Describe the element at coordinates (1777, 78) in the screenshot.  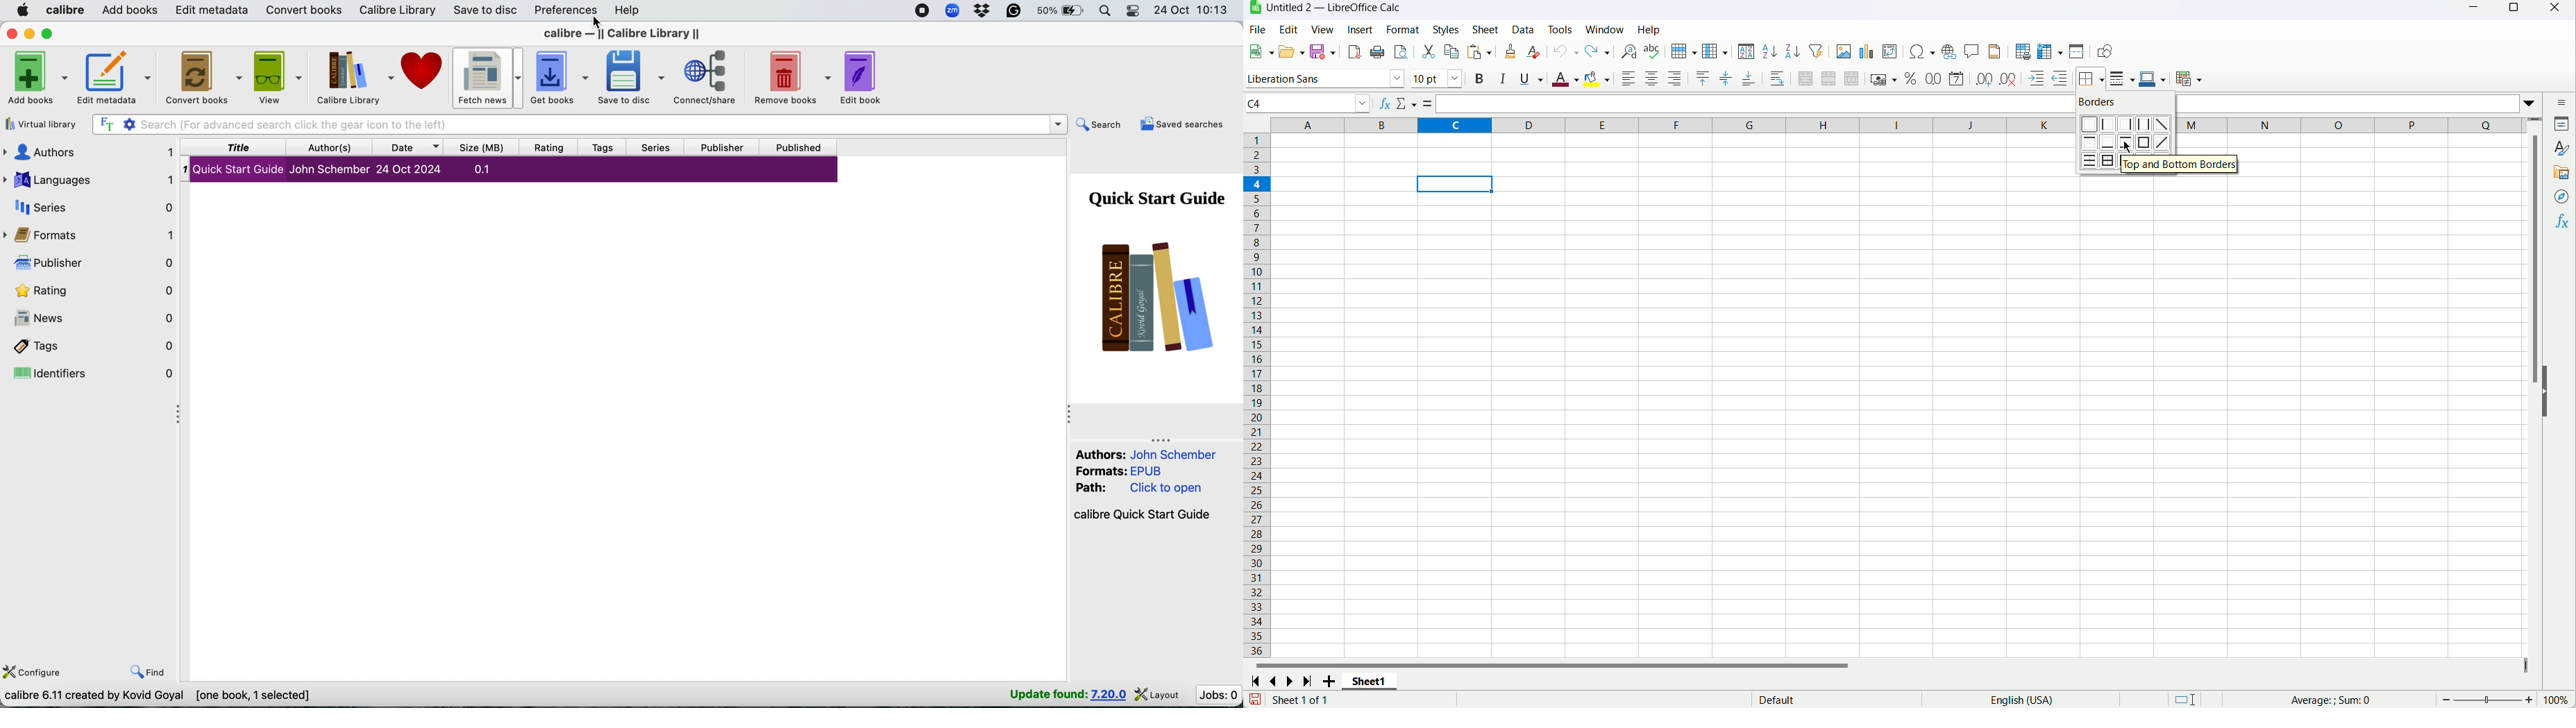
I see `Wrap text` at that location.